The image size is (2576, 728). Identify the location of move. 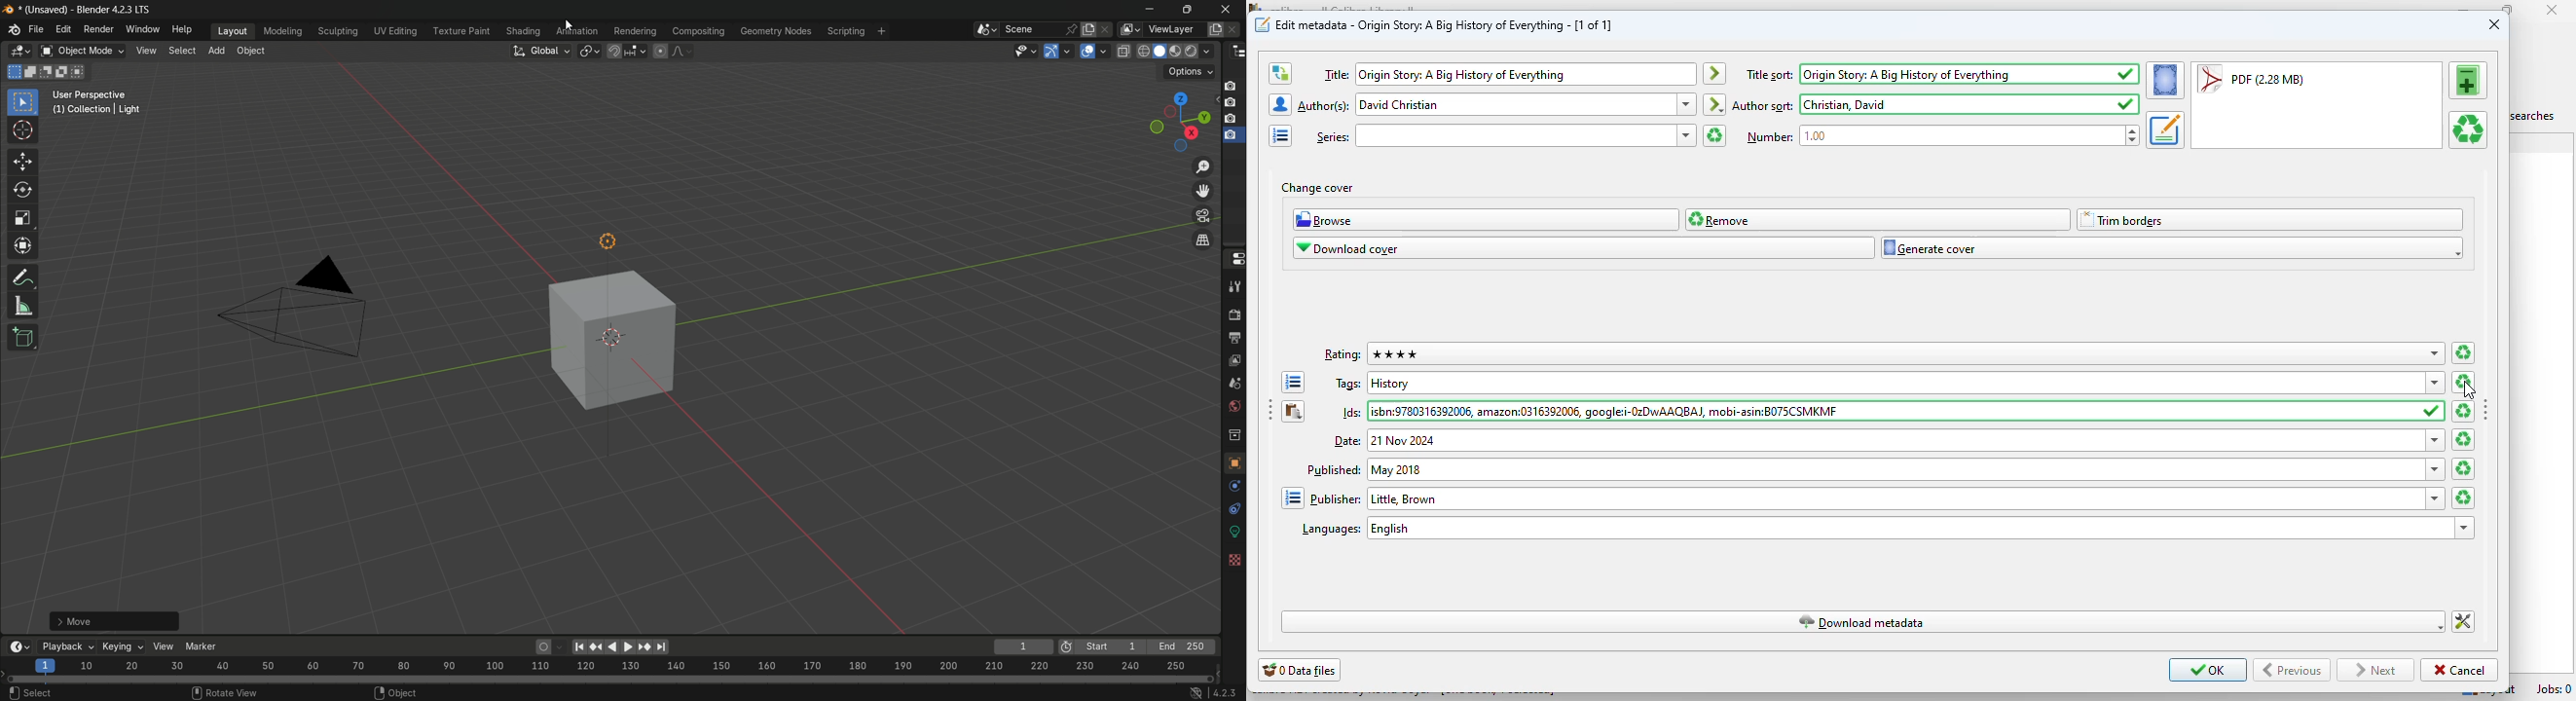
(112, 619).